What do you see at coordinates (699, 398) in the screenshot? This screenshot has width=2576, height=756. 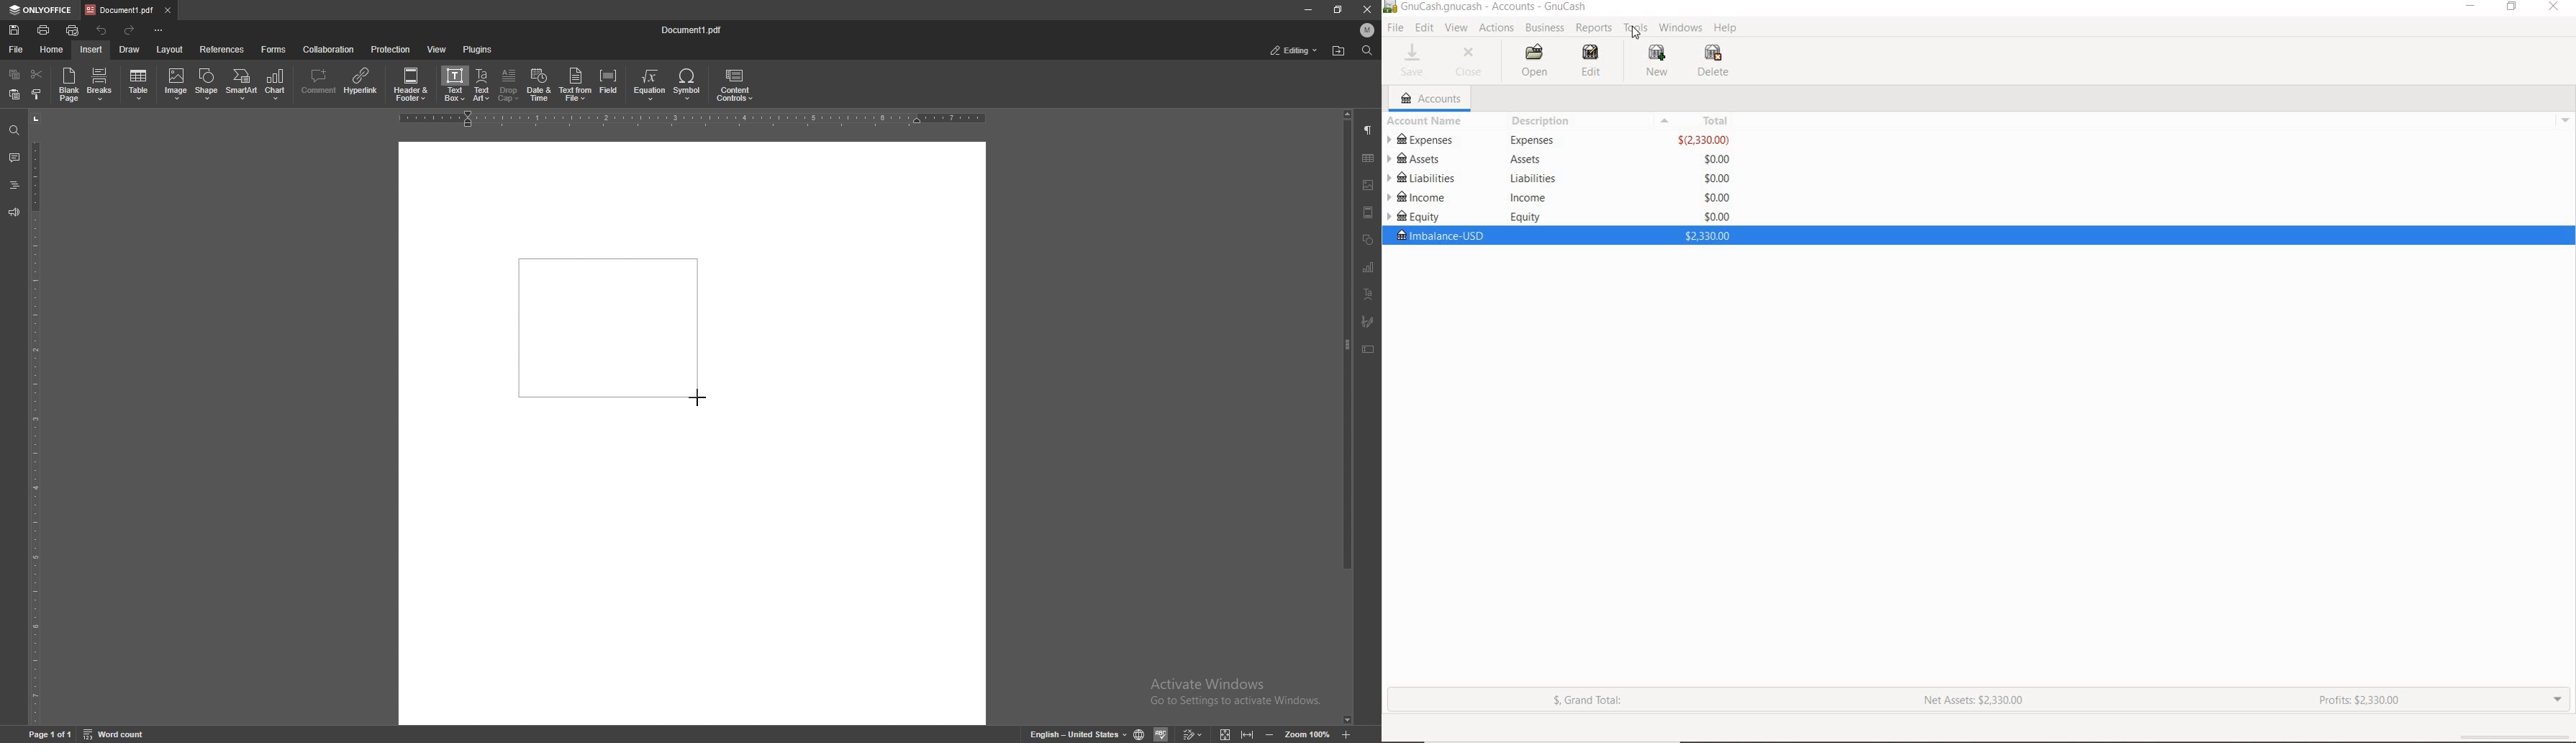 I see `cursor` at bounding box center [699, 398].